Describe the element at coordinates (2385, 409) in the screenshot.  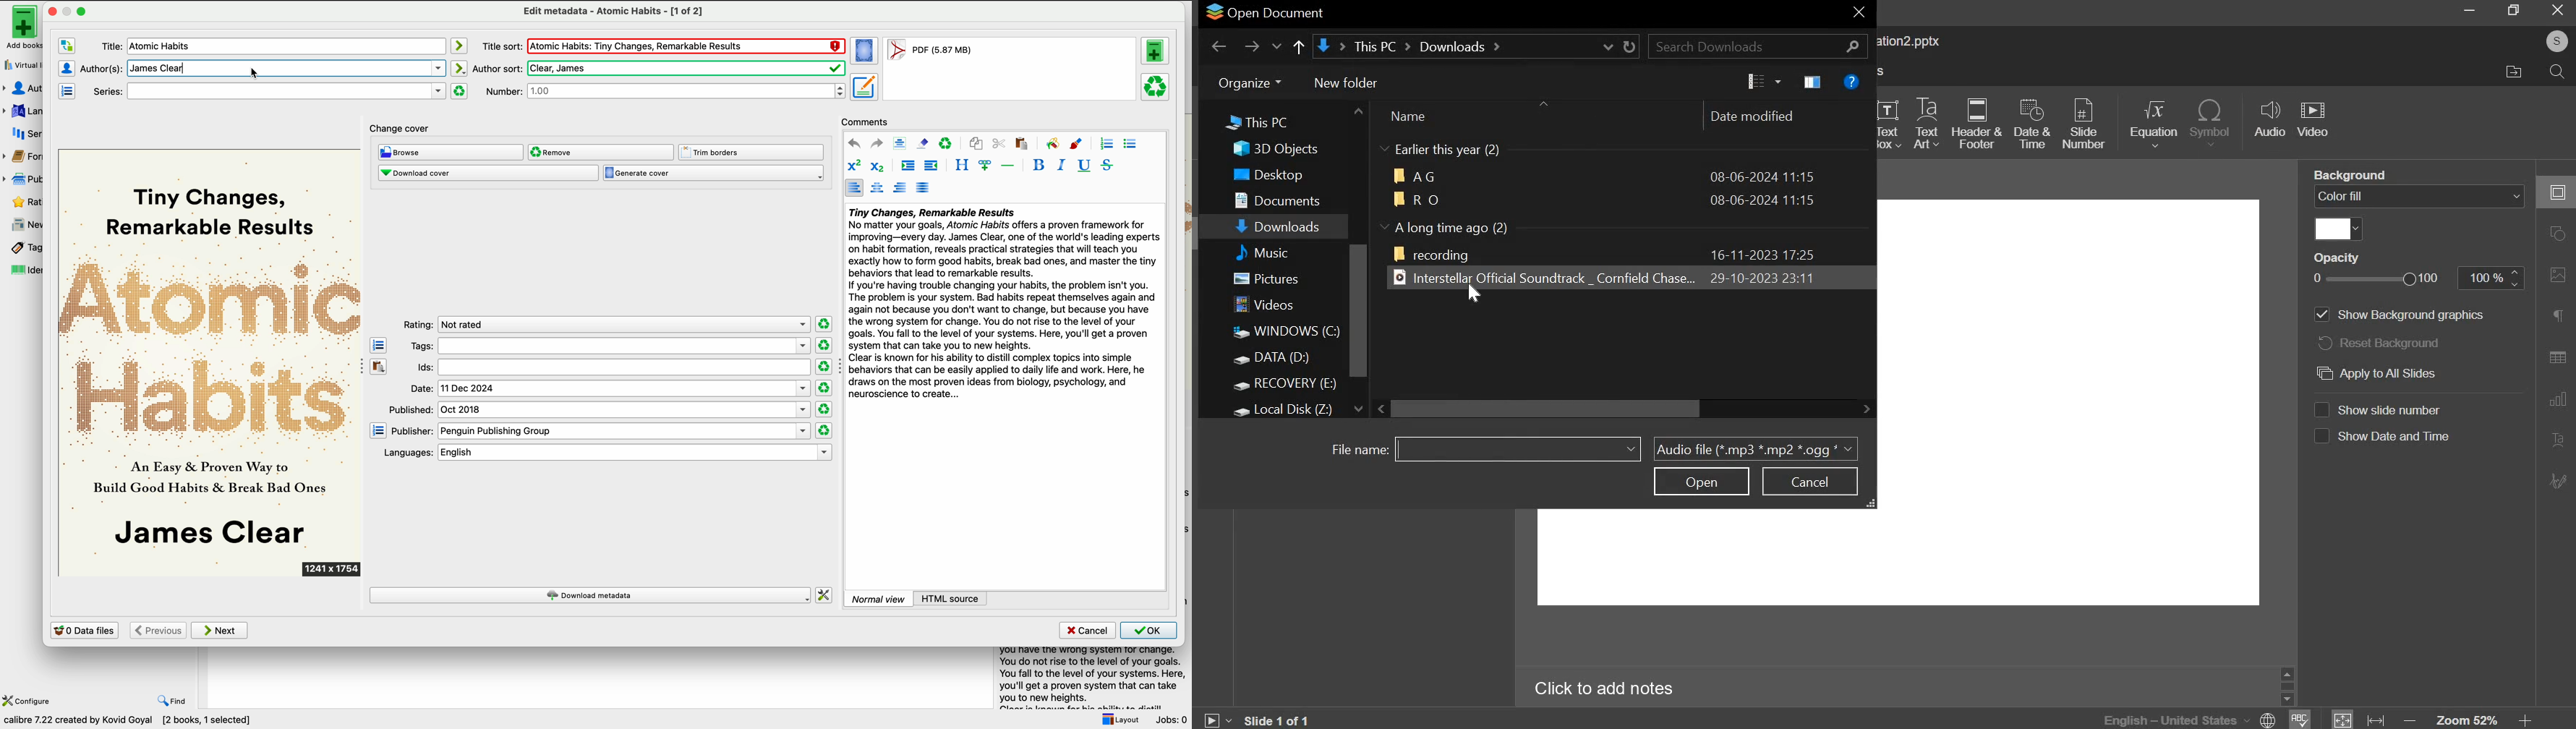
I see `show slide number` at that location.